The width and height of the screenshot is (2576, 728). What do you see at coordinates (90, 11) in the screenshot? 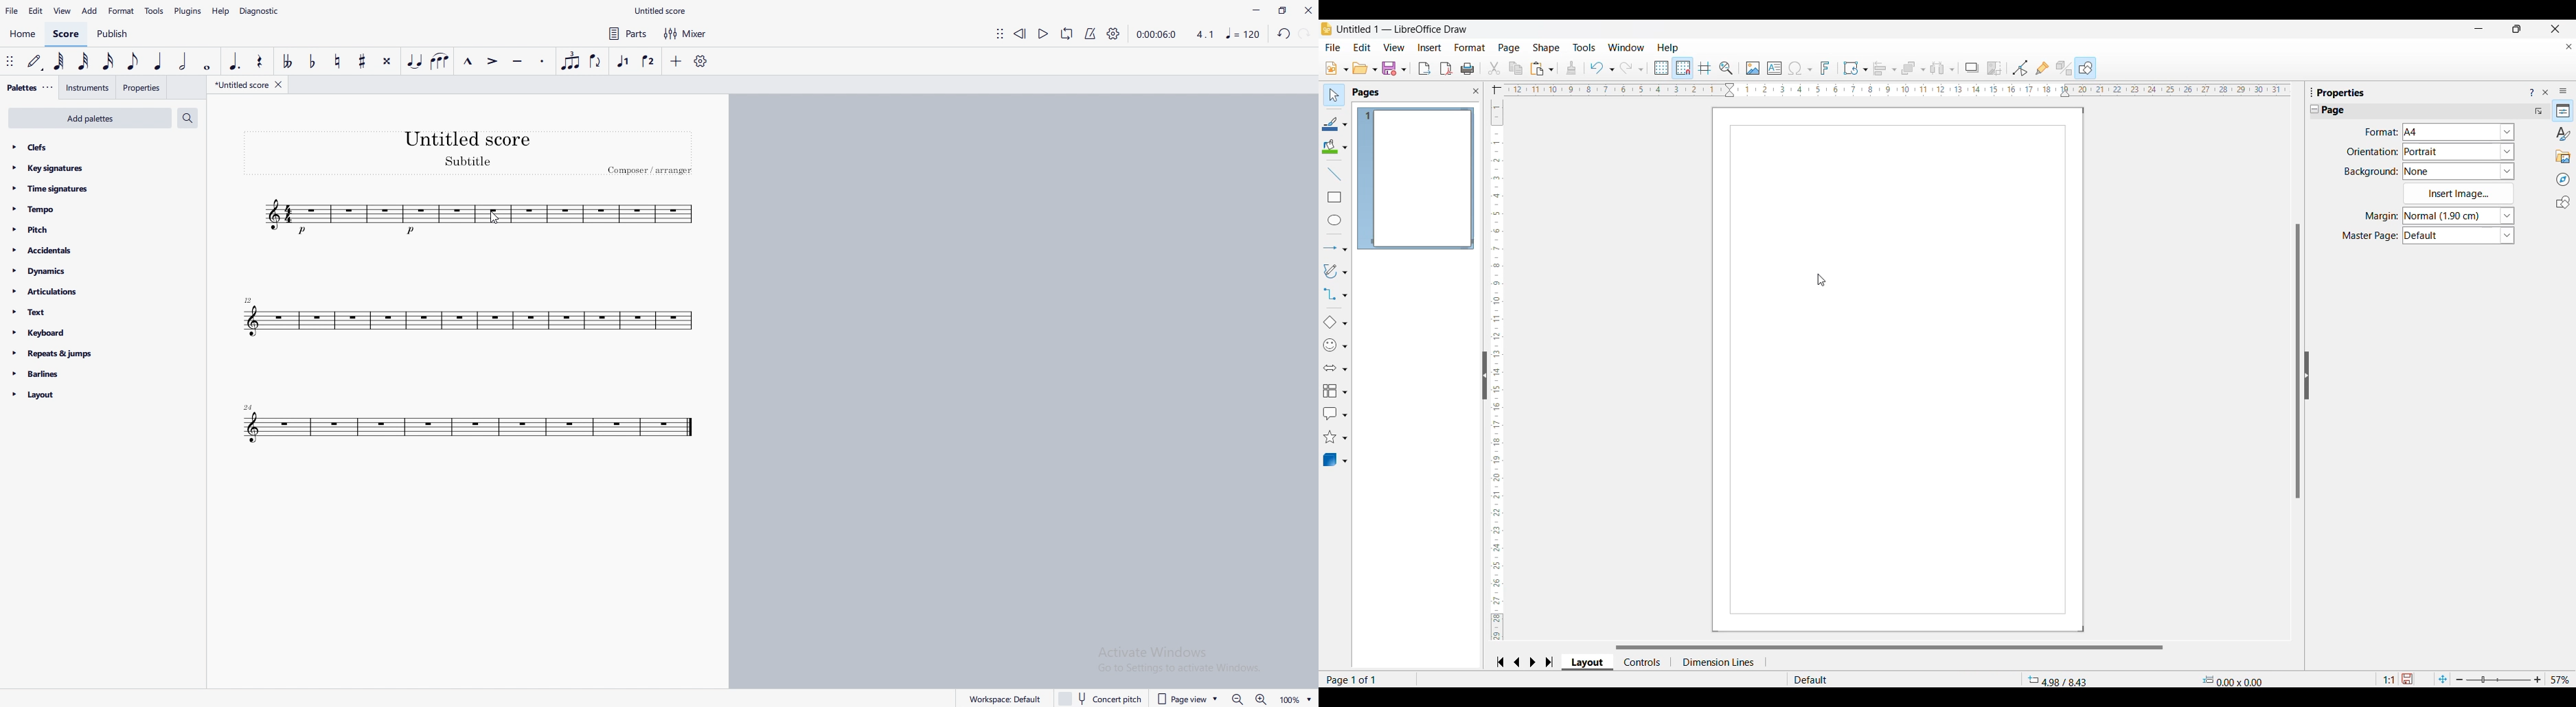
I see `add` at bounding box center [90, 11].